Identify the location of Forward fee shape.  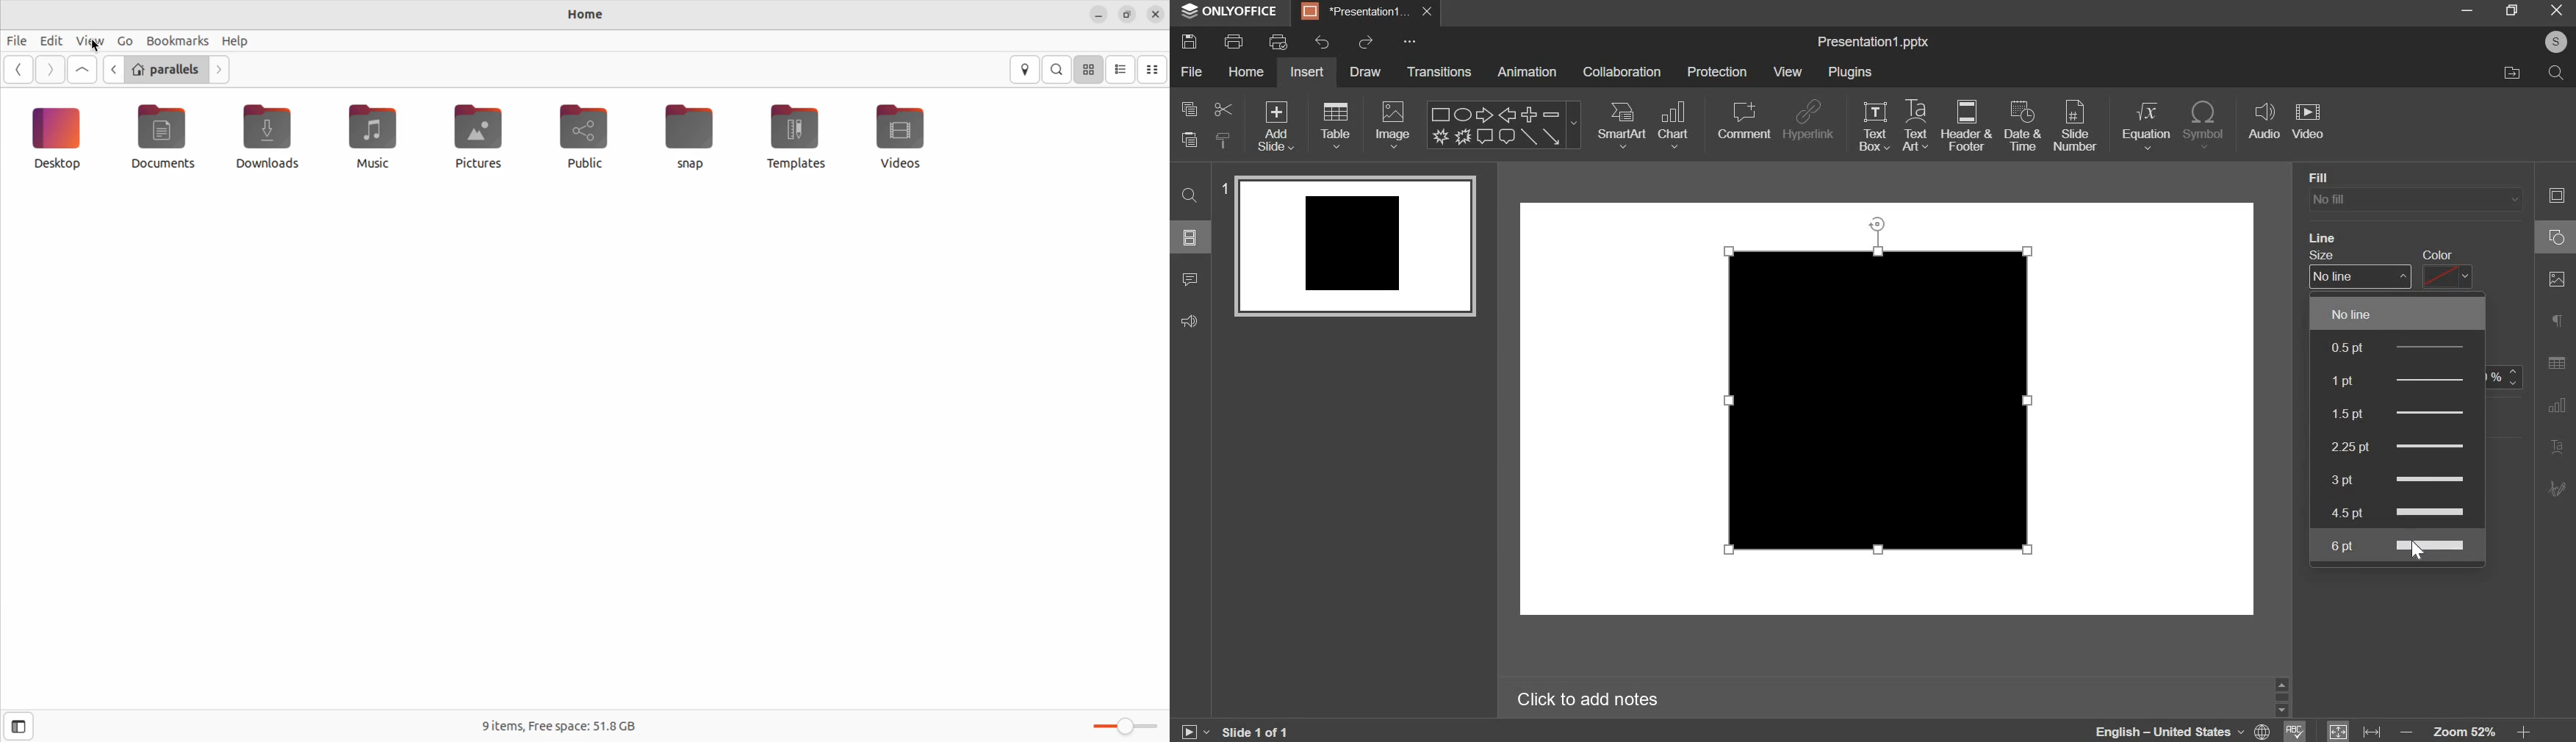
(1464, 137).